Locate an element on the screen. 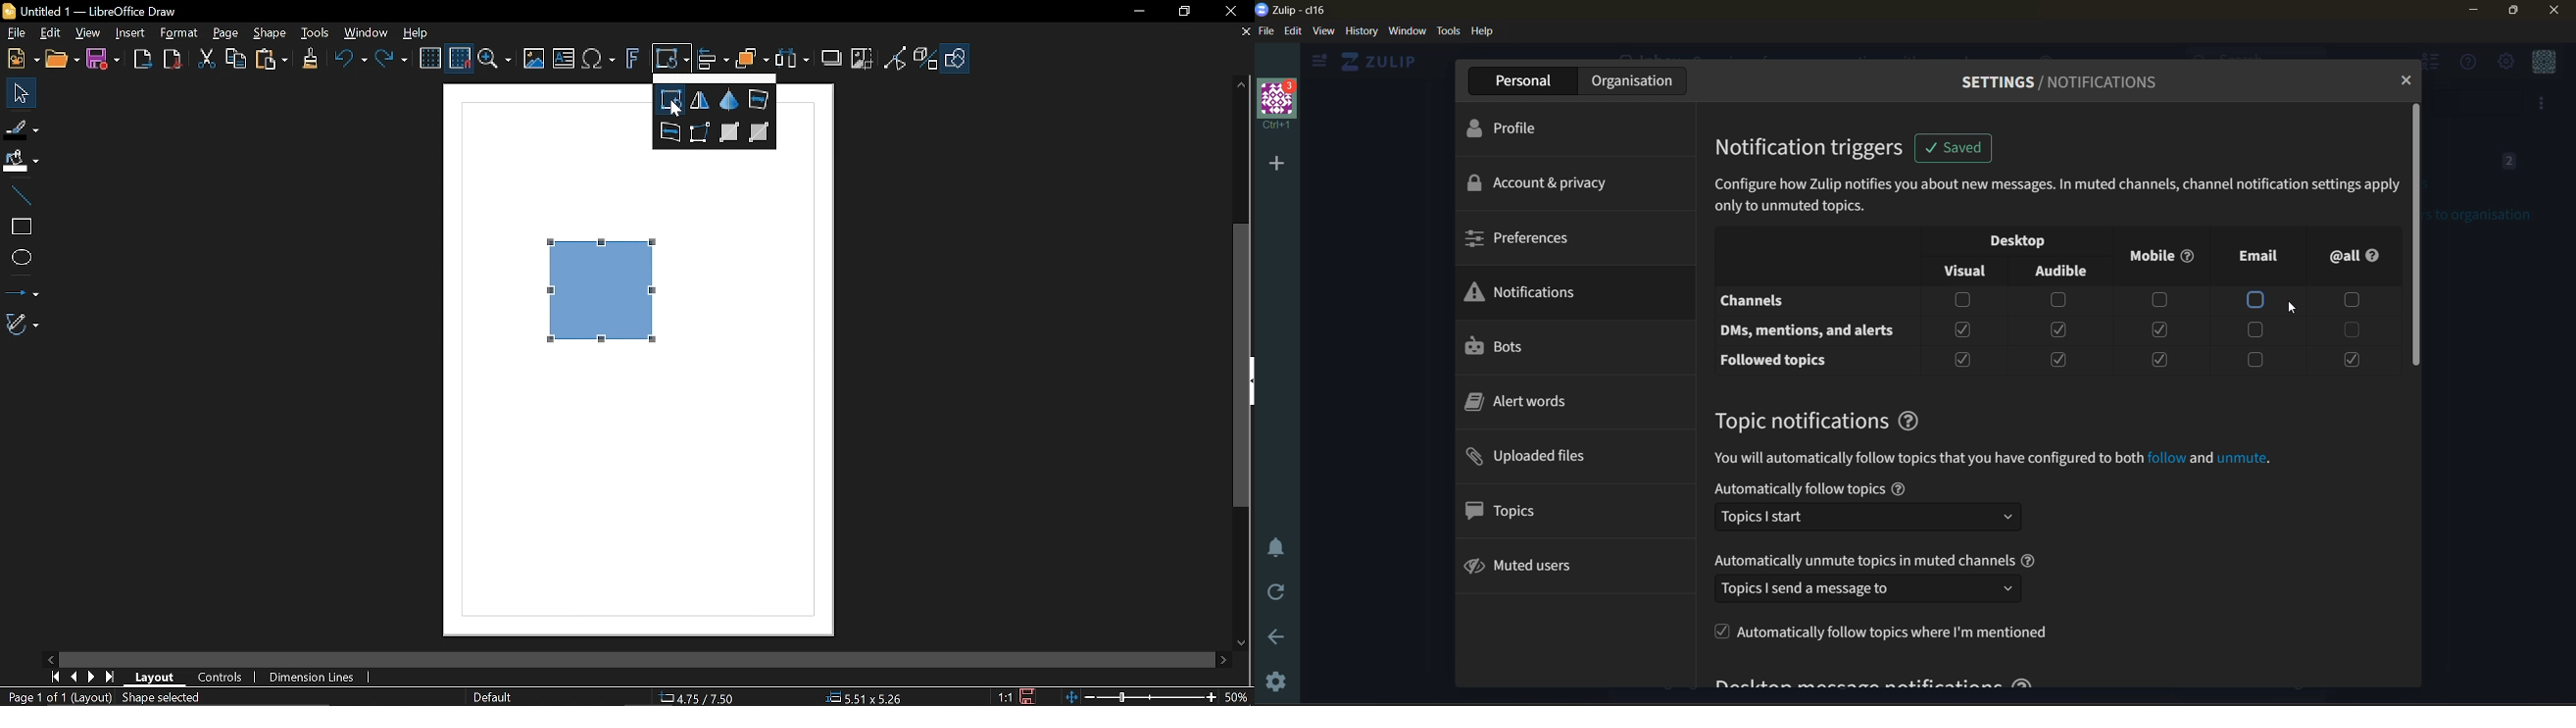 This screenshot has height=728, width=2576. 5.51x5.26 (object size ) is located at coordinates (867, 697).